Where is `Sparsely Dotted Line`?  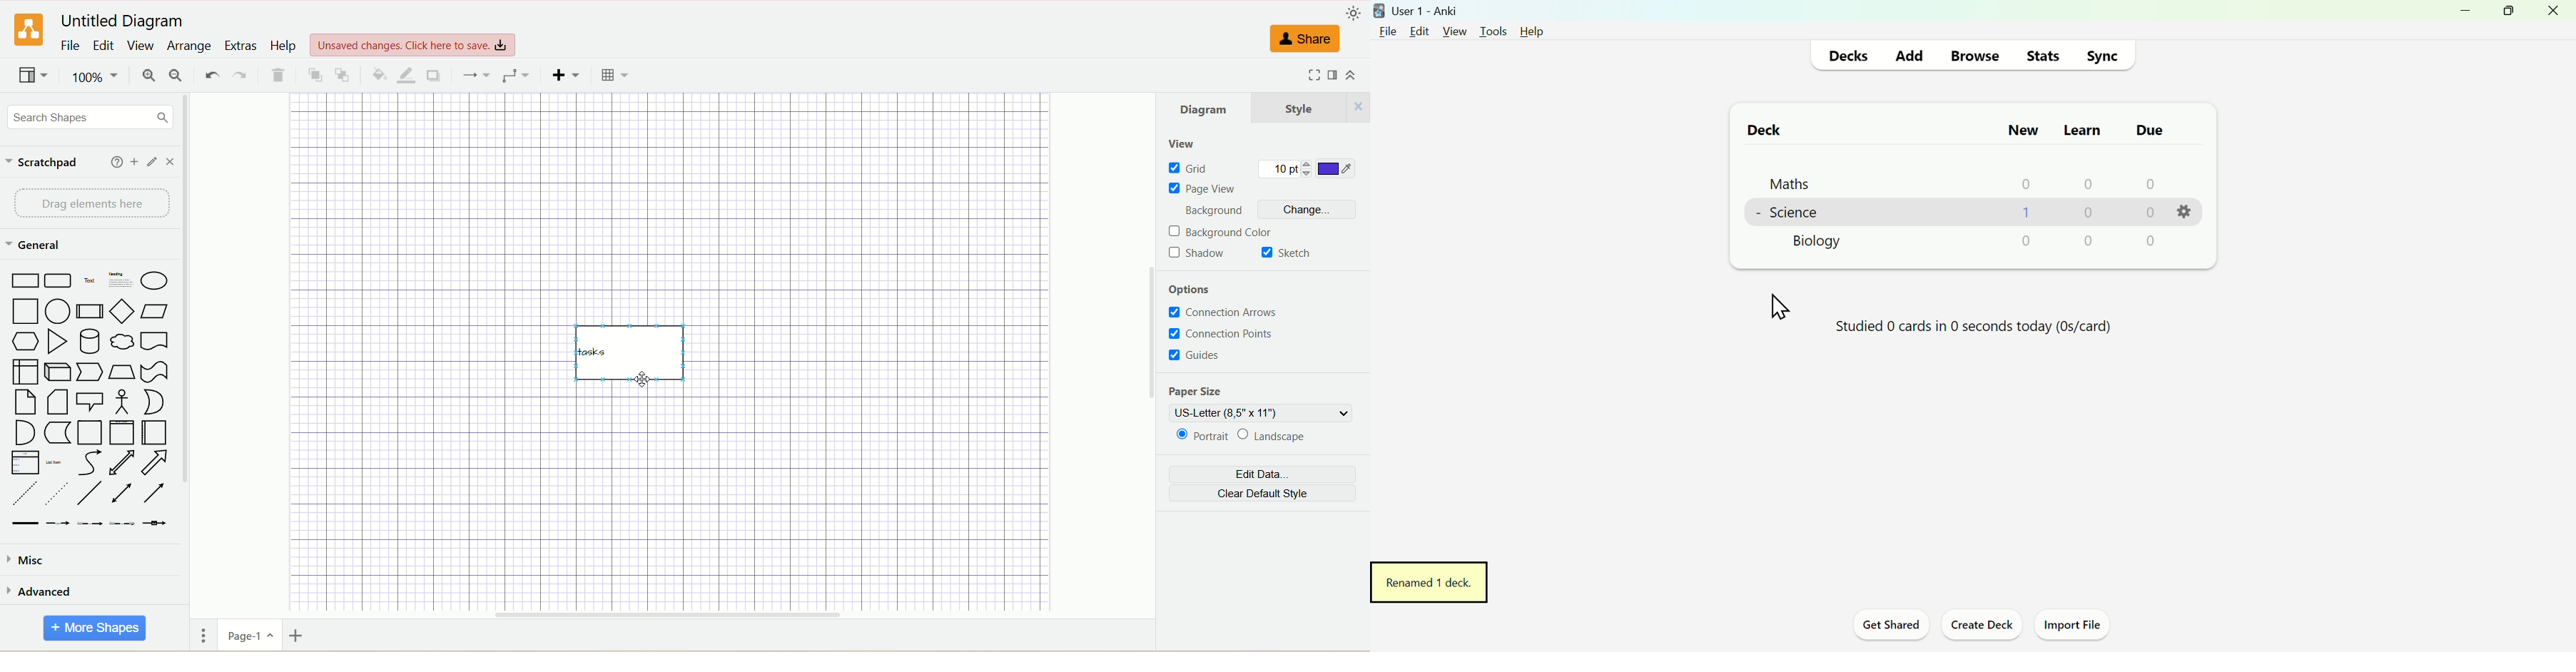
Sparsely Dotted Line is located at coordinates (56, 496).